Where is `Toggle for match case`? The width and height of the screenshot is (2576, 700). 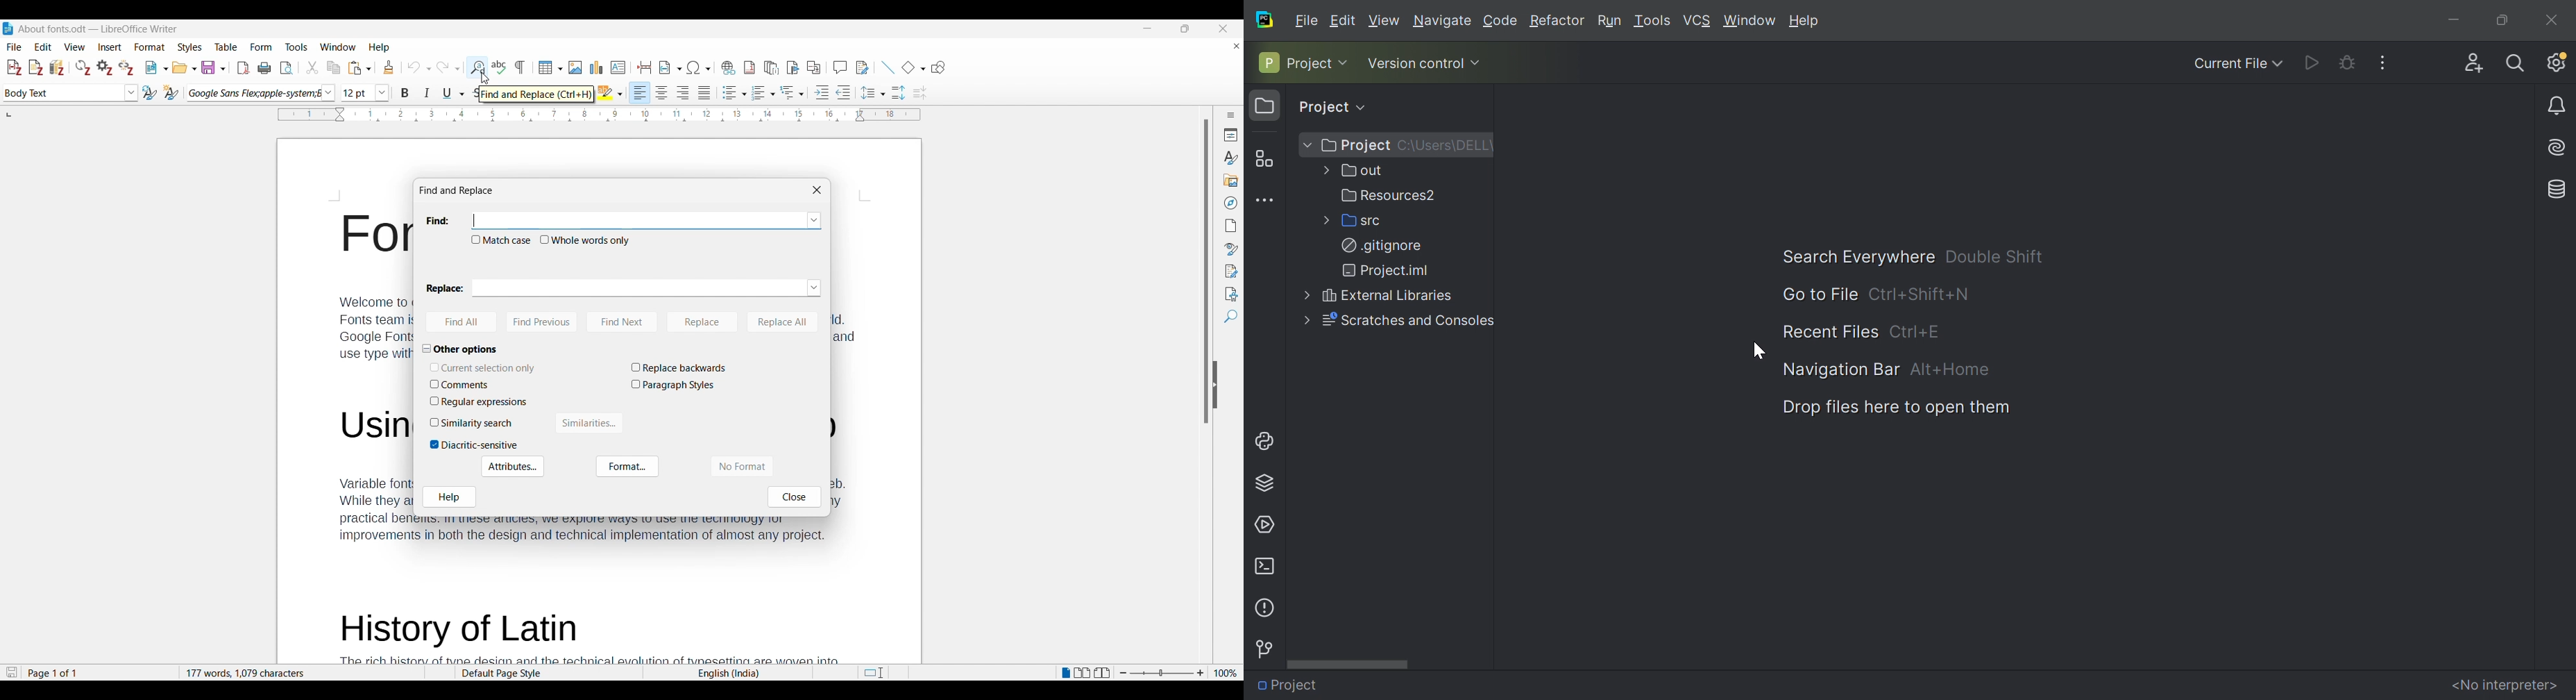
Toggle for match case is located at coordinates (501, 240).